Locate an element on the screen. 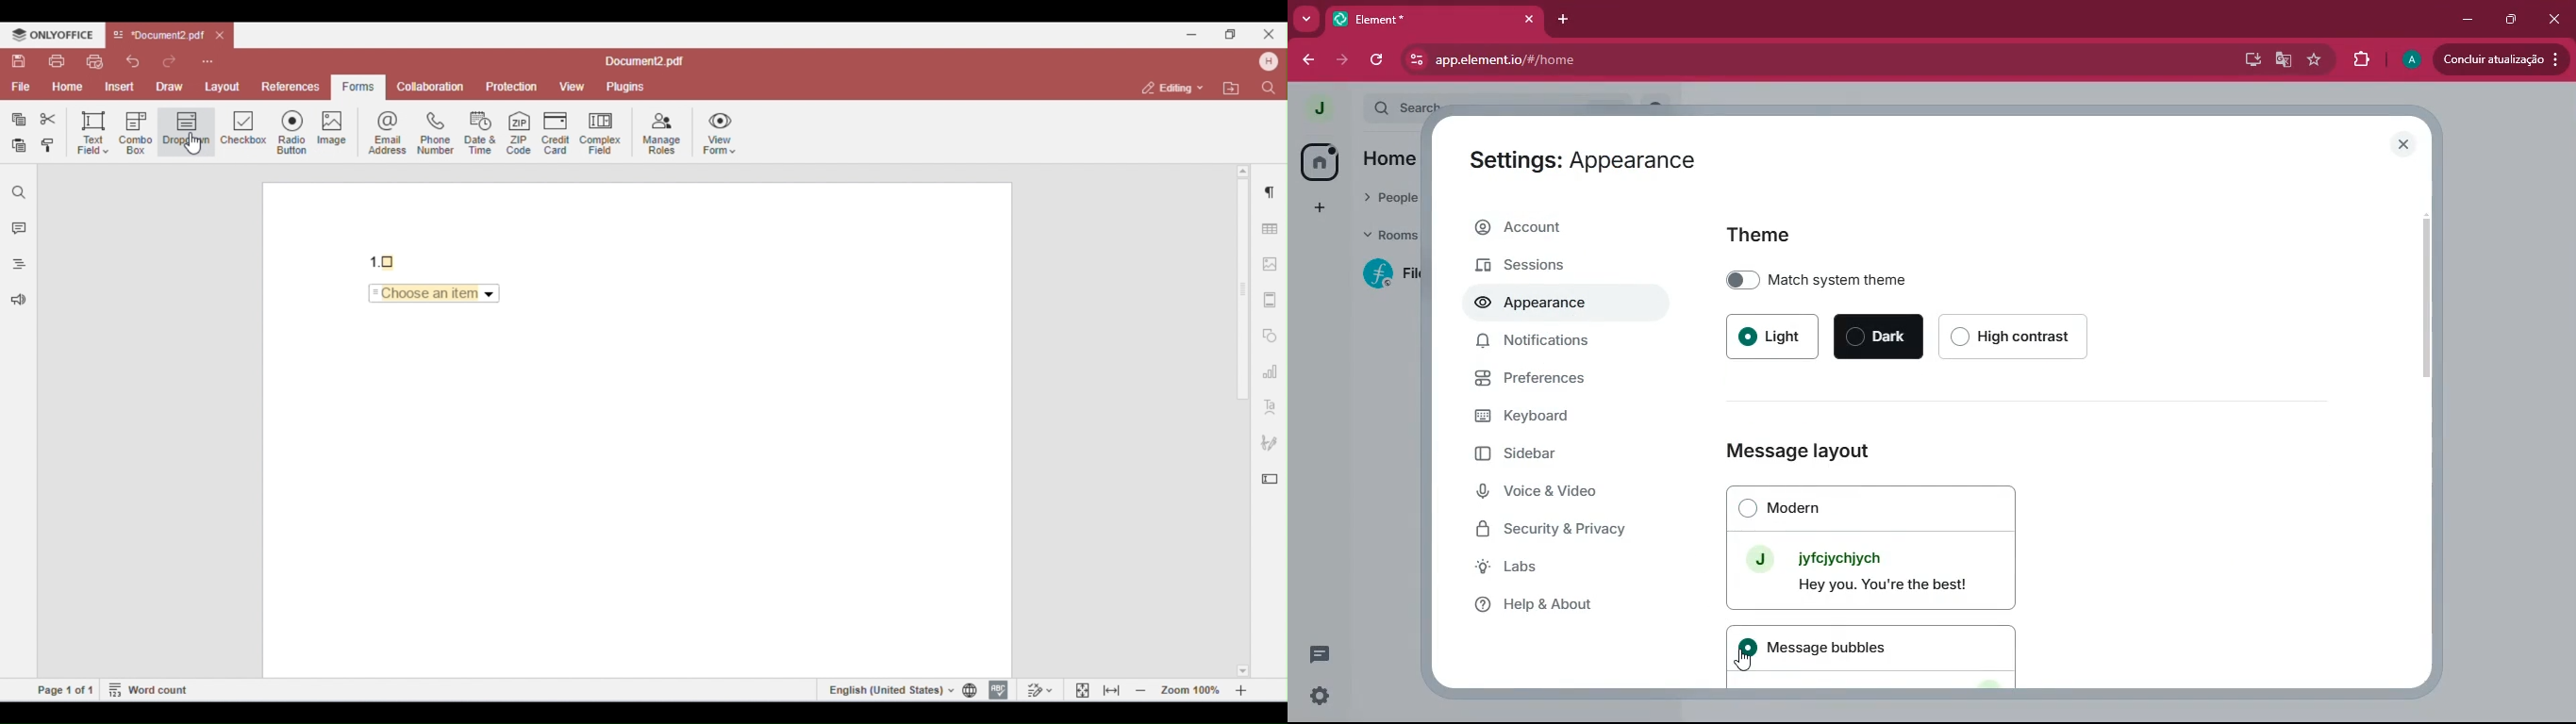  Appearance is located at coordinates (1539, 301).